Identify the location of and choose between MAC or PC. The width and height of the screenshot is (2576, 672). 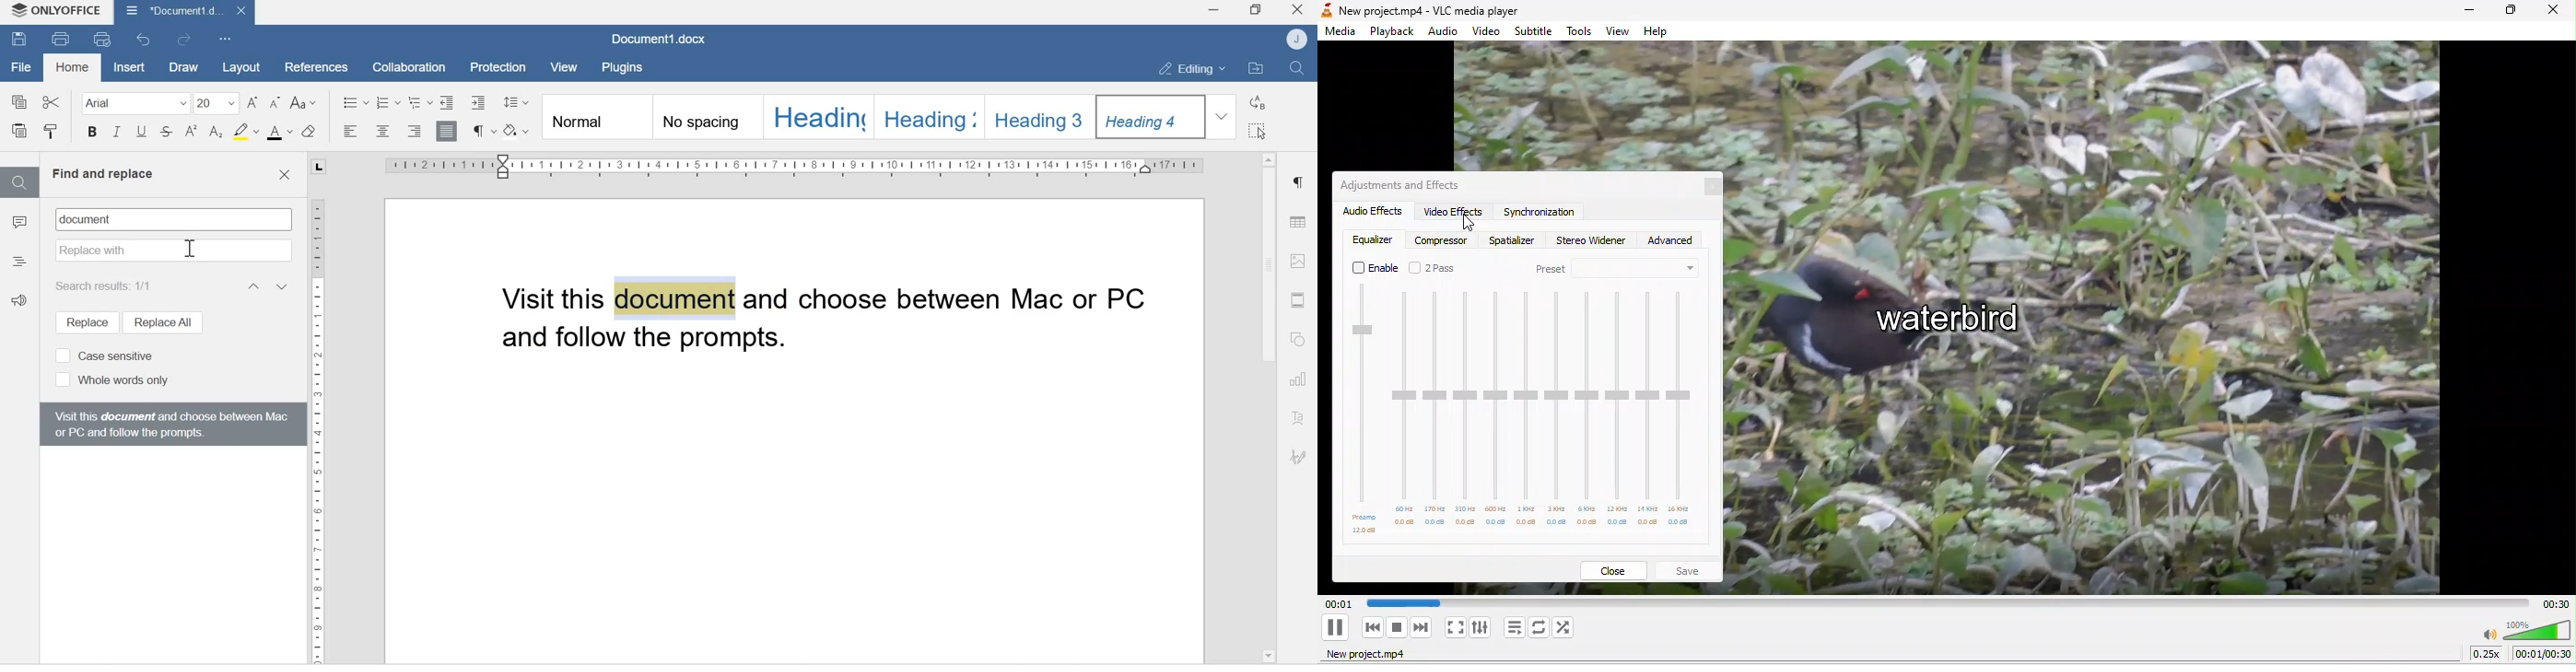
(956, 300).